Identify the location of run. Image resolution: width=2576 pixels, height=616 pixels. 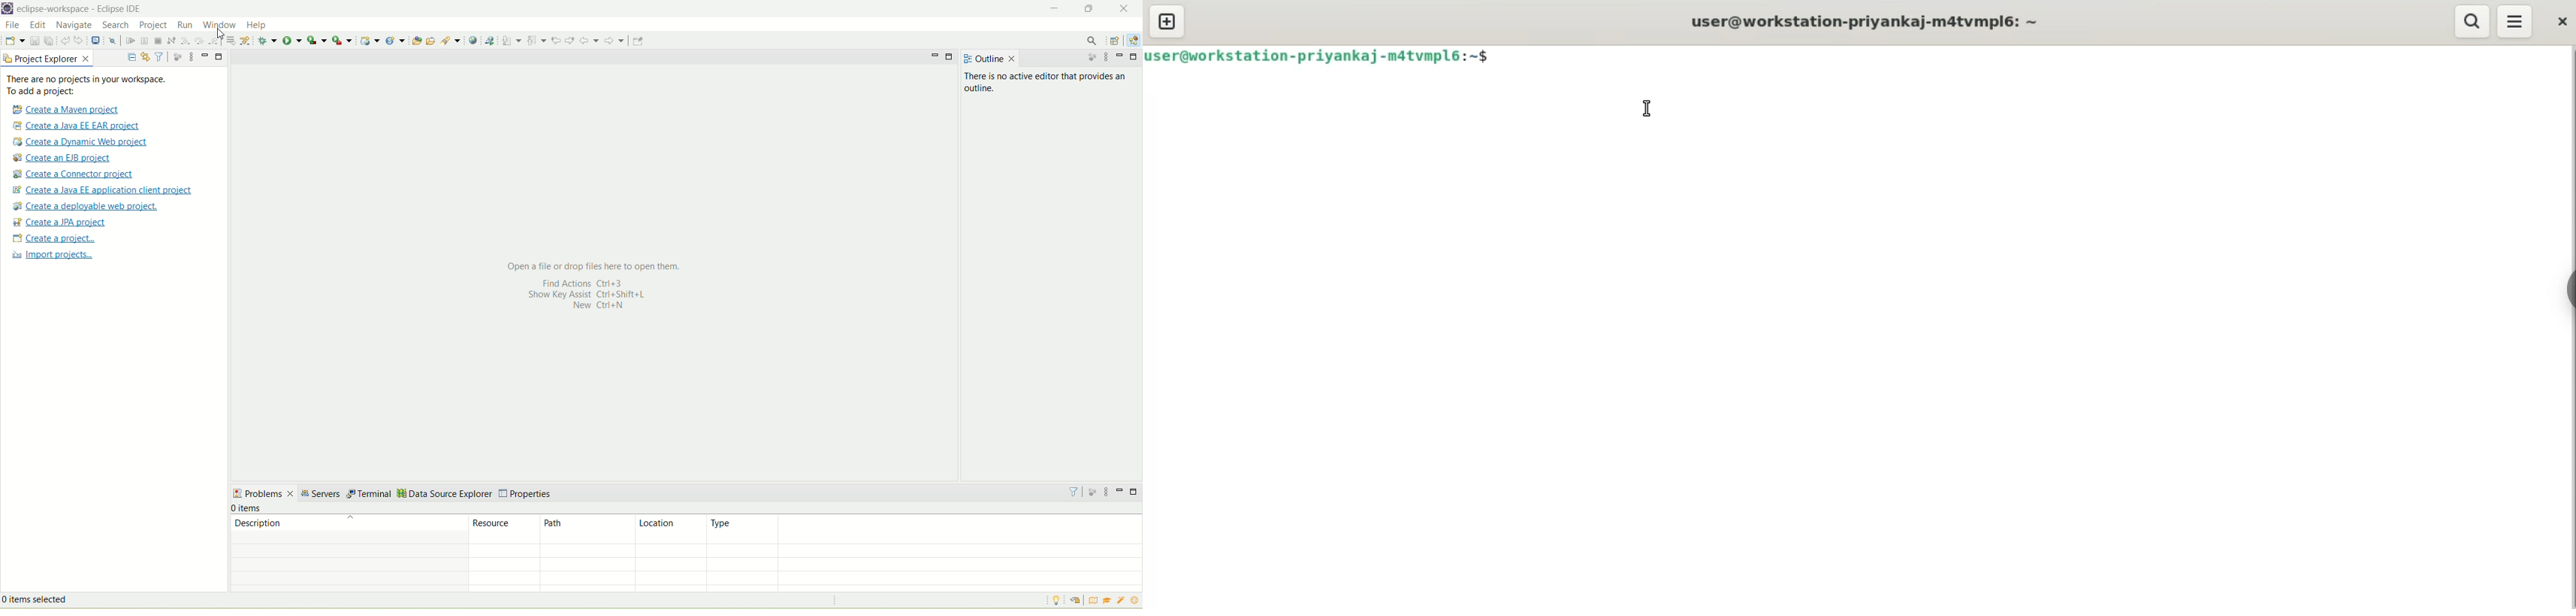
(293, 40).